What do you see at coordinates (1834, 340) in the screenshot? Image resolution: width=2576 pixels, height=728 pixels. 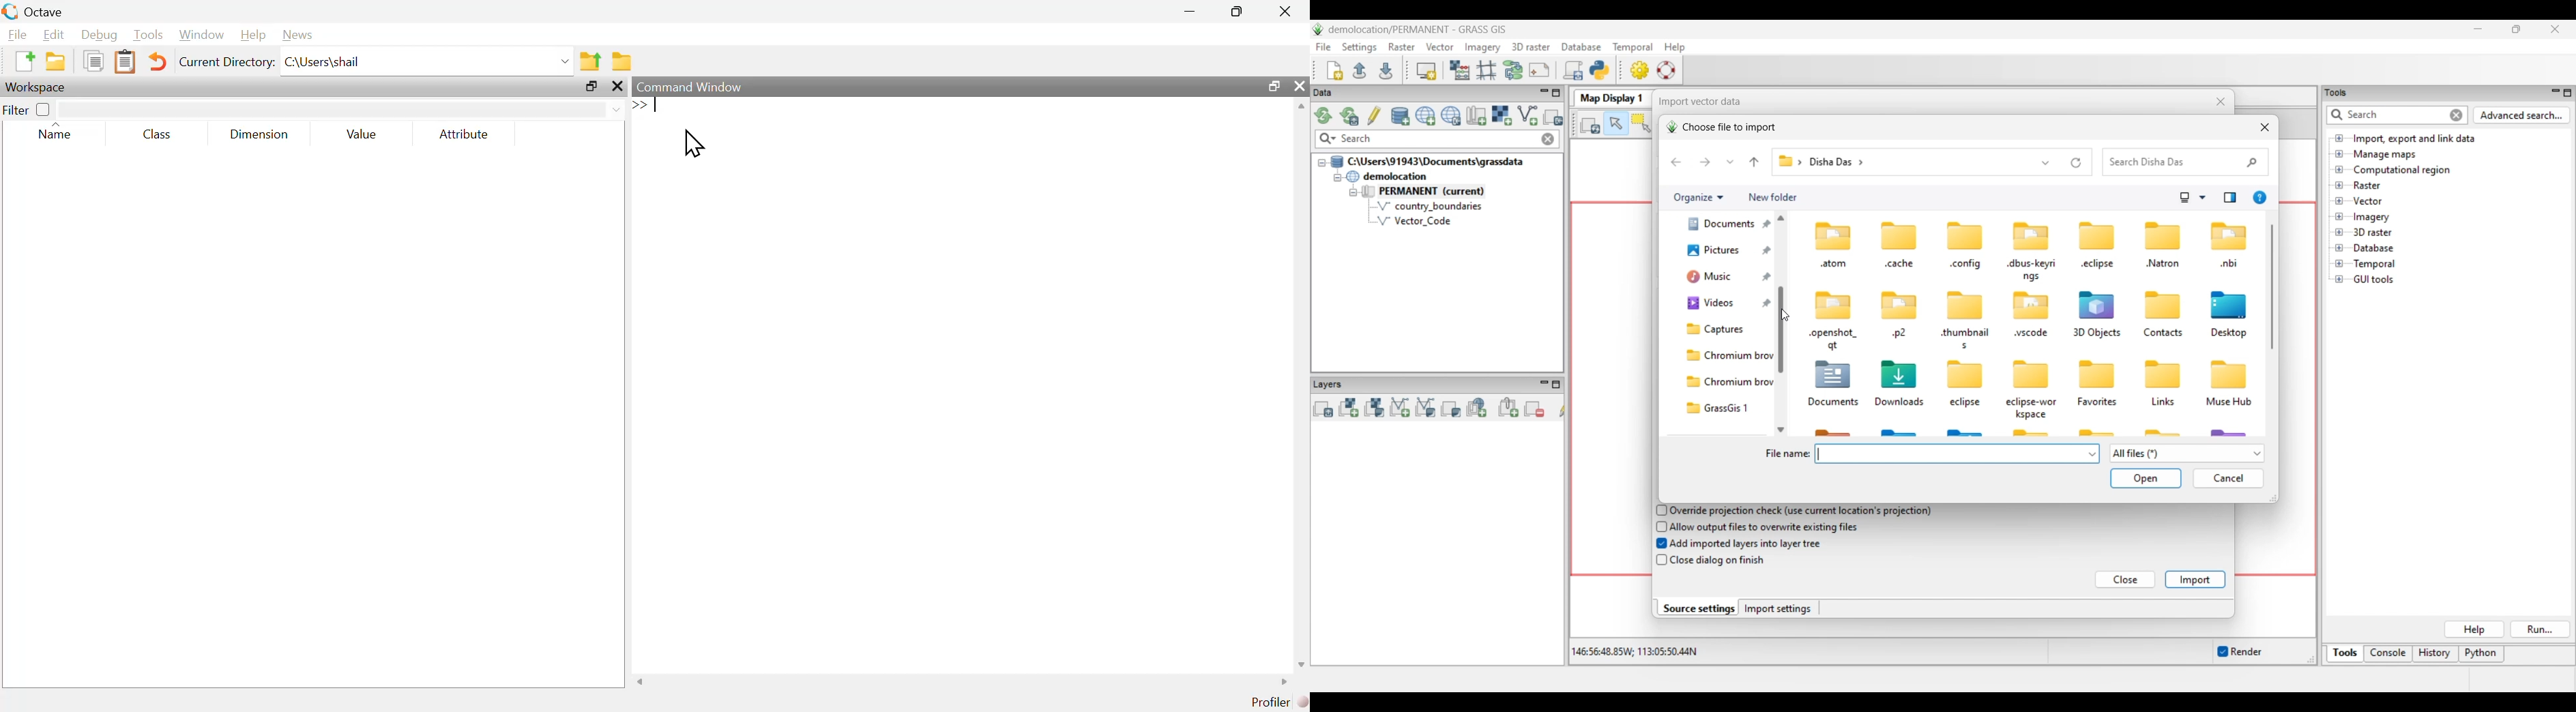 I see `-openshot_
at` at bounding box center [1834, 340].